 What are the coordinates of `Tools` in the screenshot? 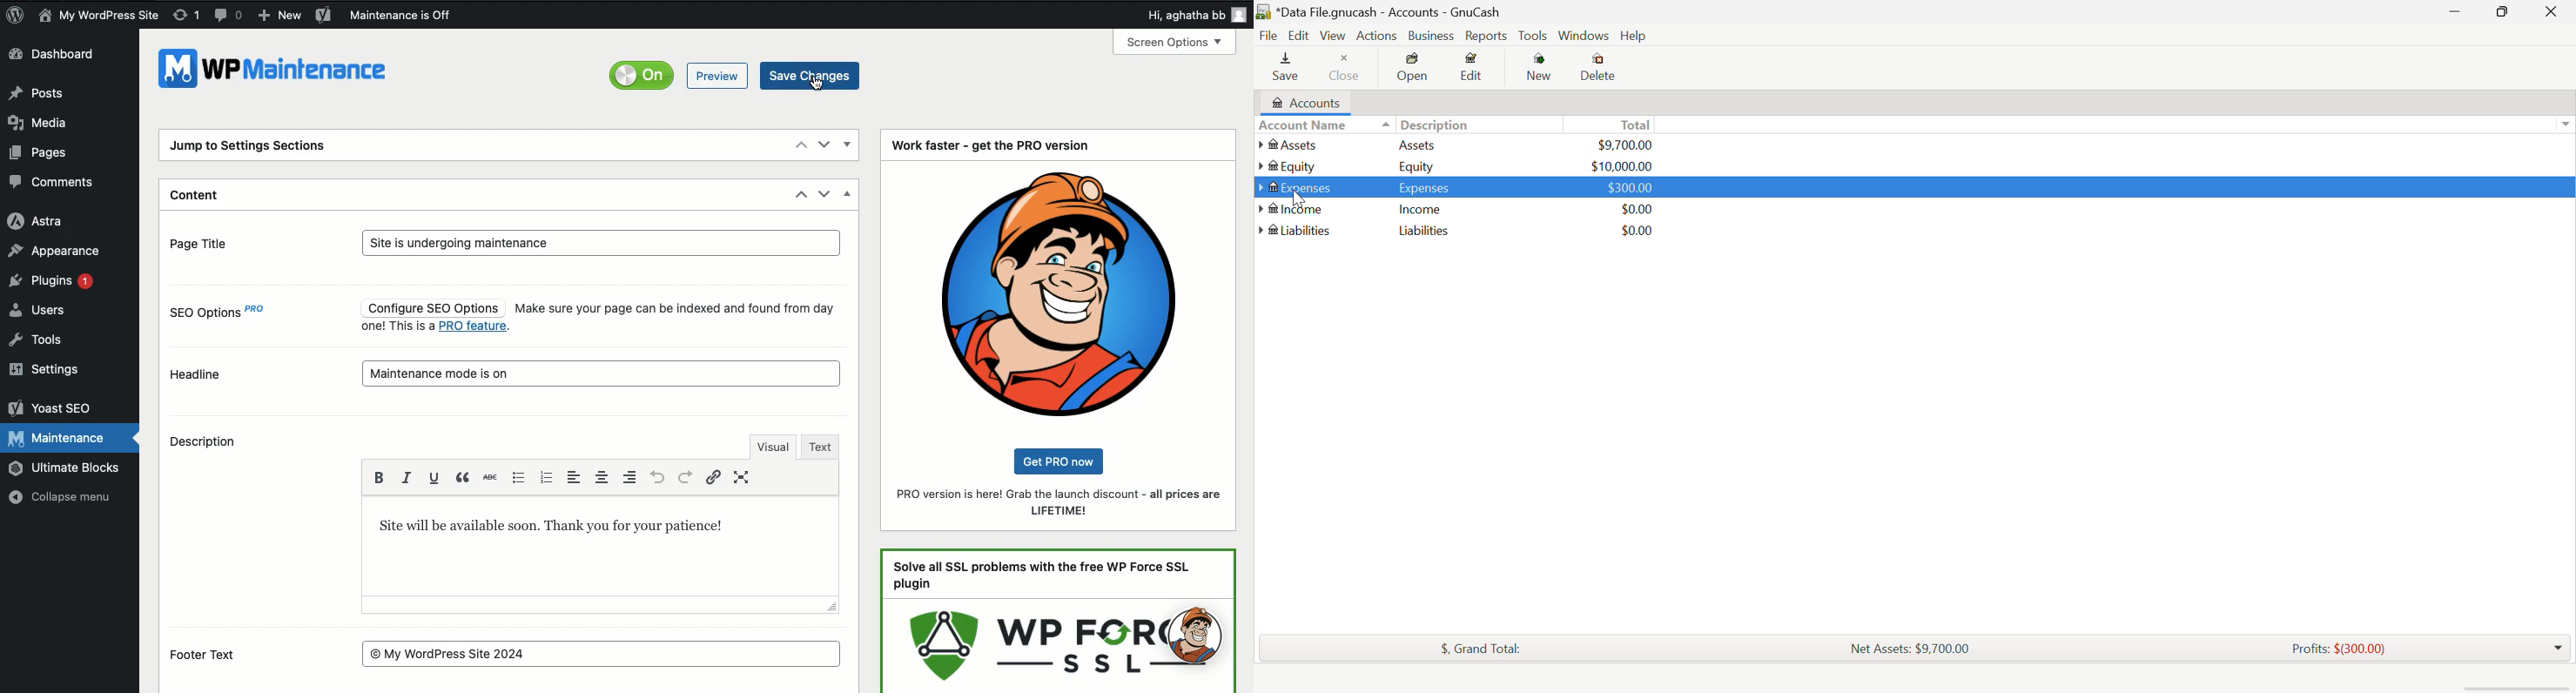 It's located at (1534, 37).